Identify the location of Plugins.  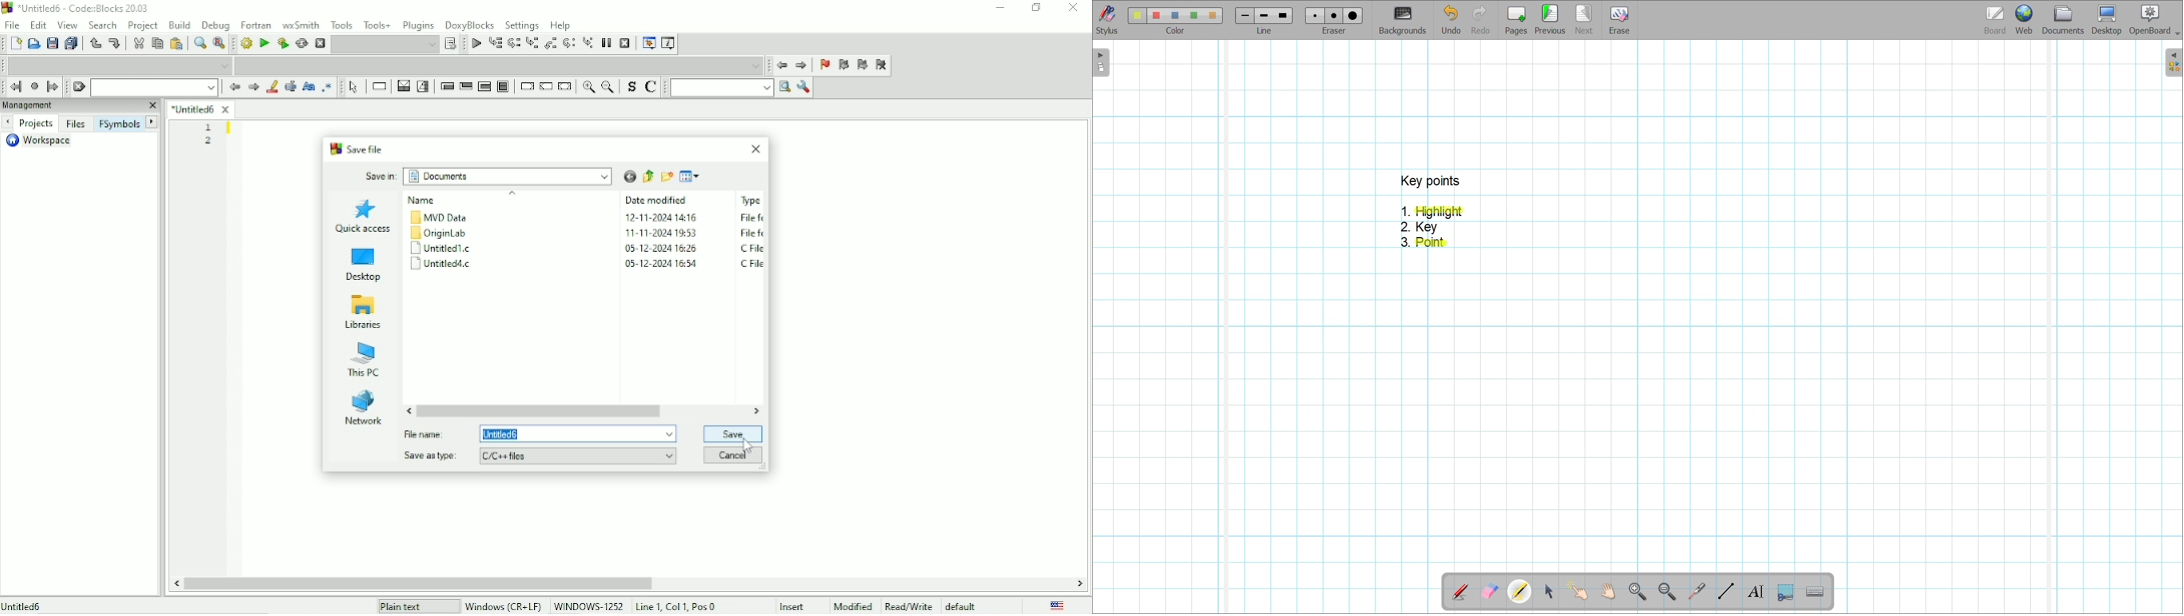
(417, 25).